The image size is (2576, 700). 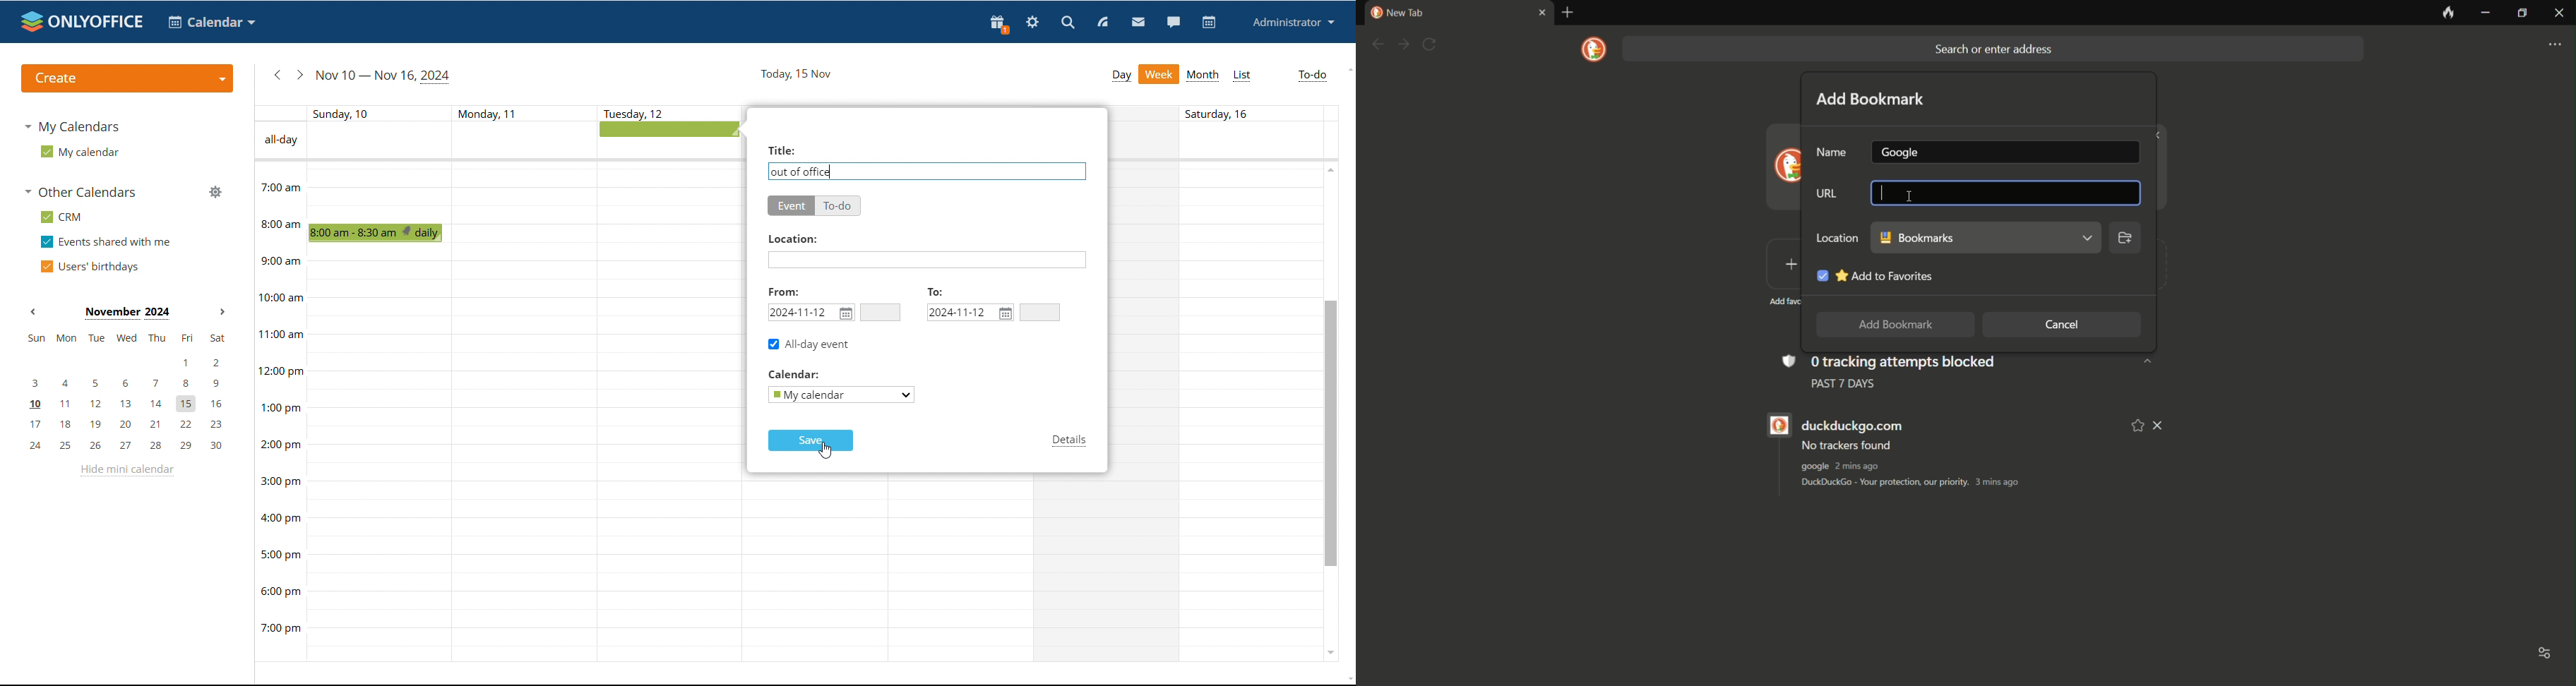 I want to click on other calendars, so click(x=83, y=193).